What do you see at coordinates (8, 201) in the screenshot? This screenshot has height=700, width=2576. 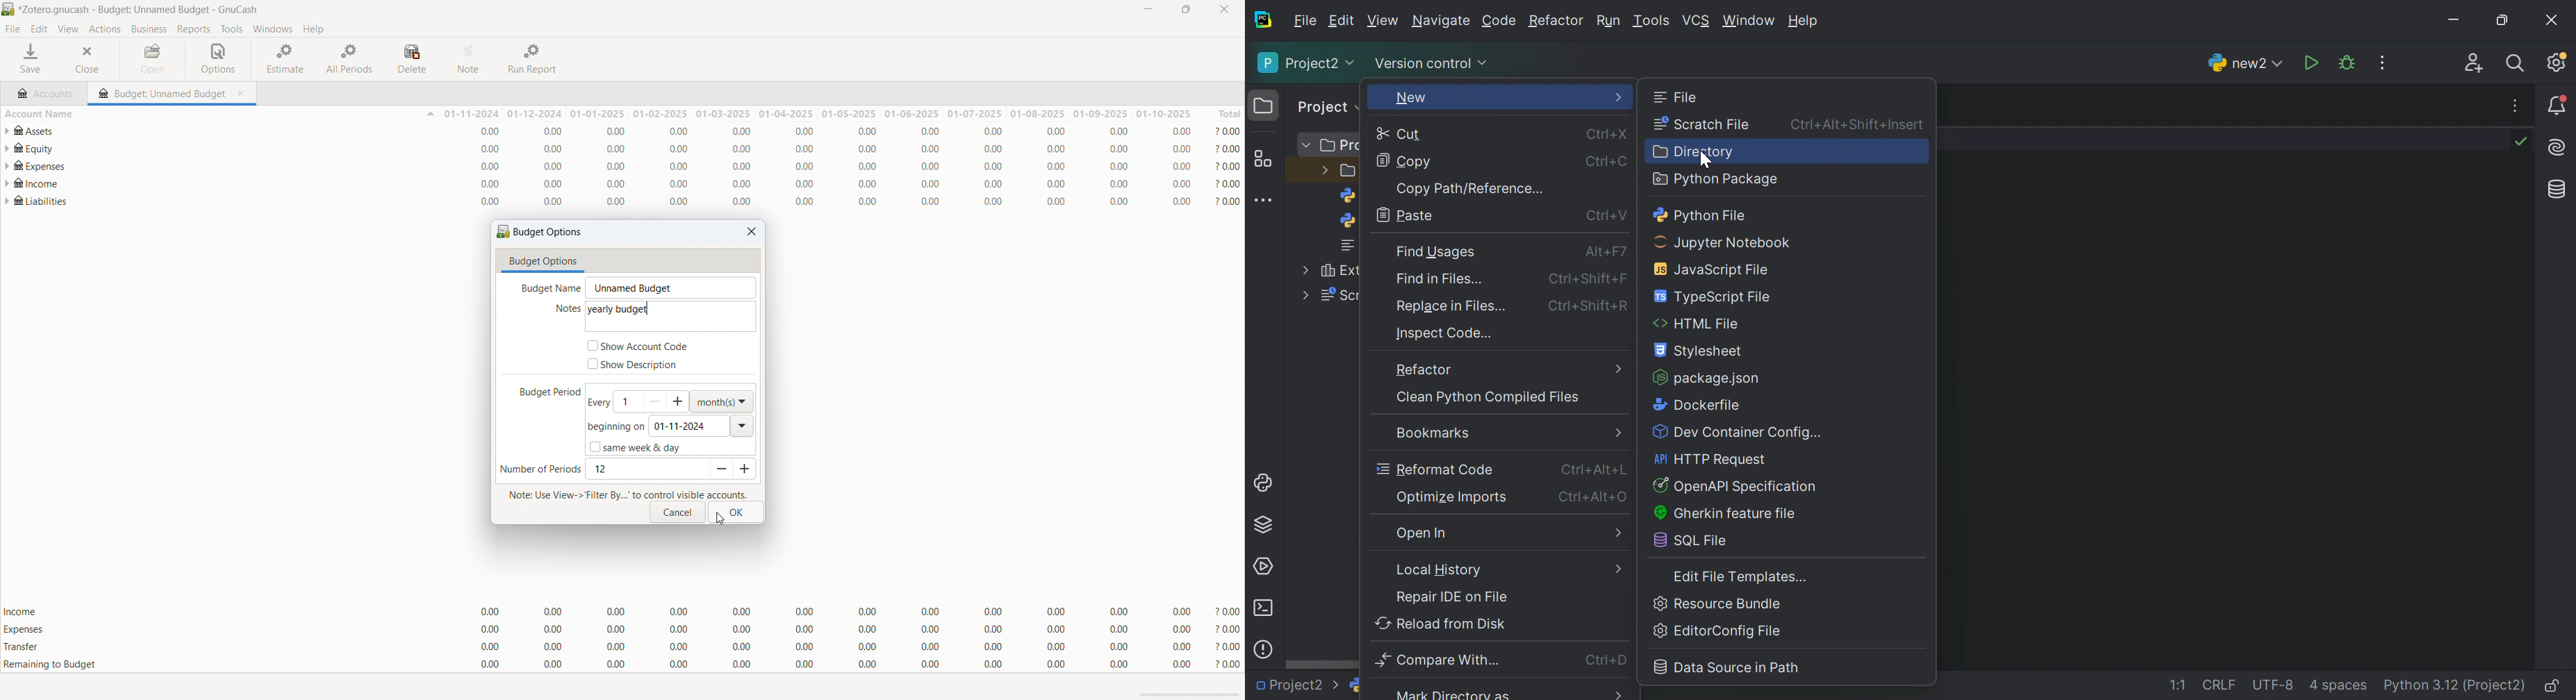 I see `expand subaccounts` at bounding box center [8, 201].